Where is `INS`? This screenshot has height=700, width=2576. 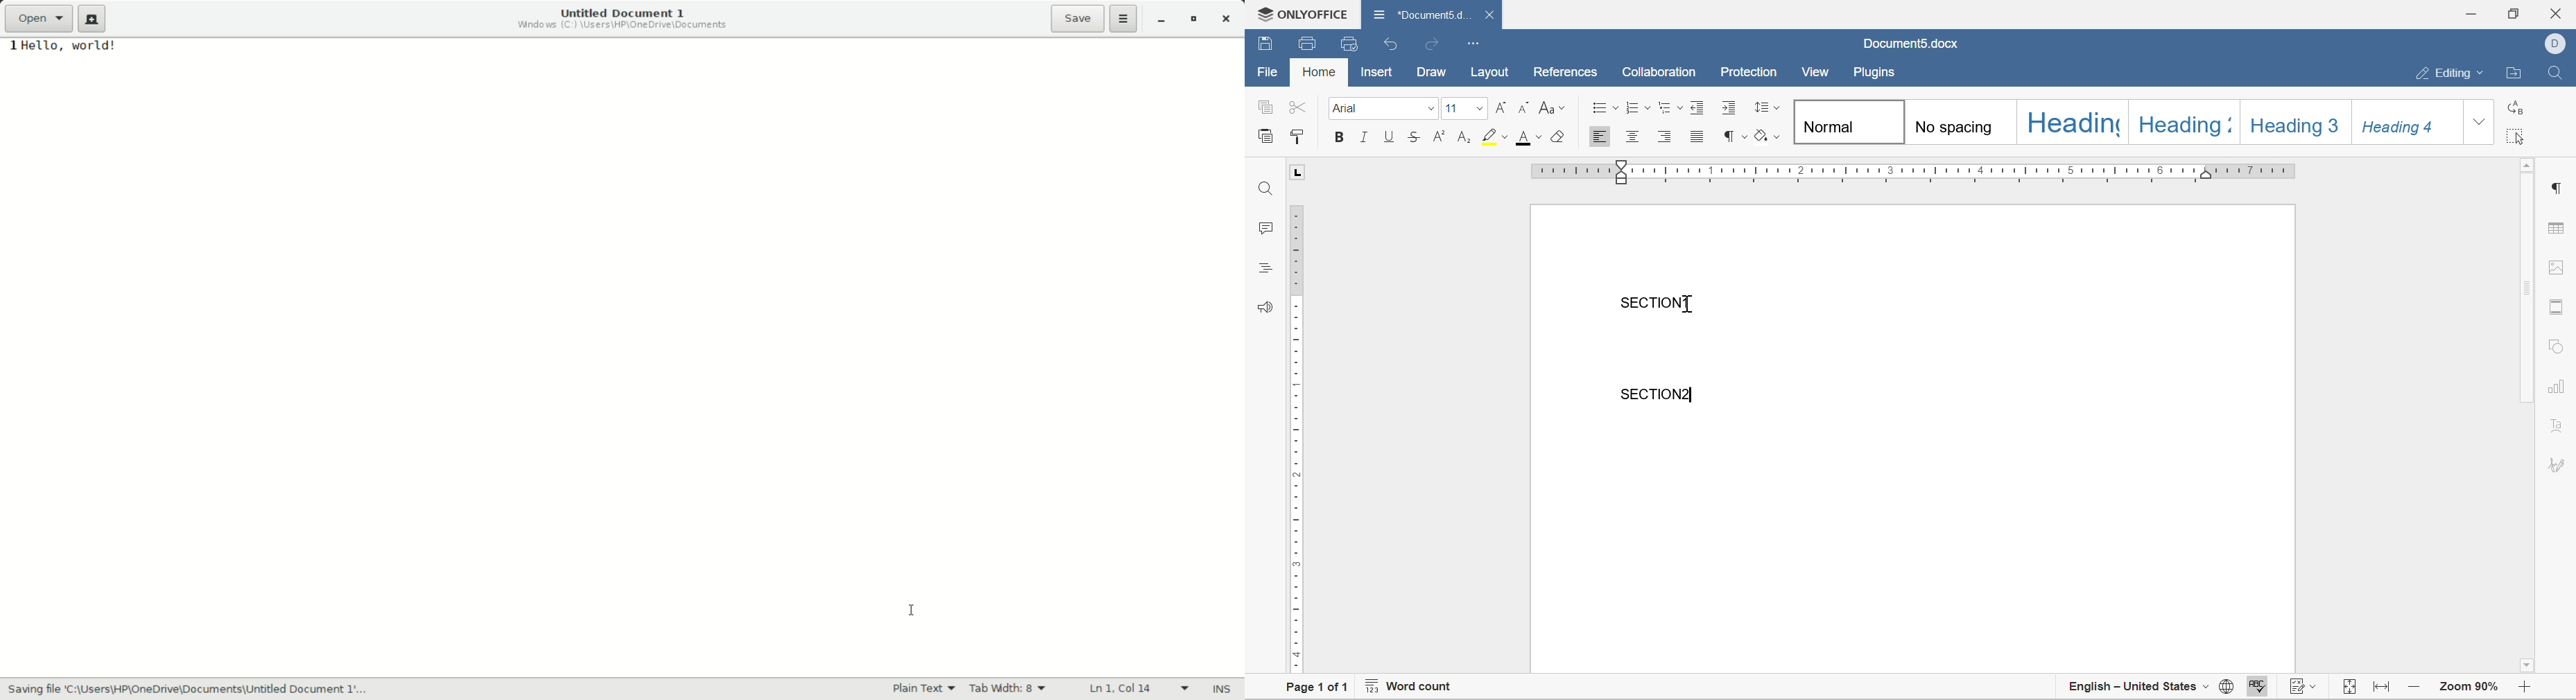
INS is located at coordinates (1223, 688).